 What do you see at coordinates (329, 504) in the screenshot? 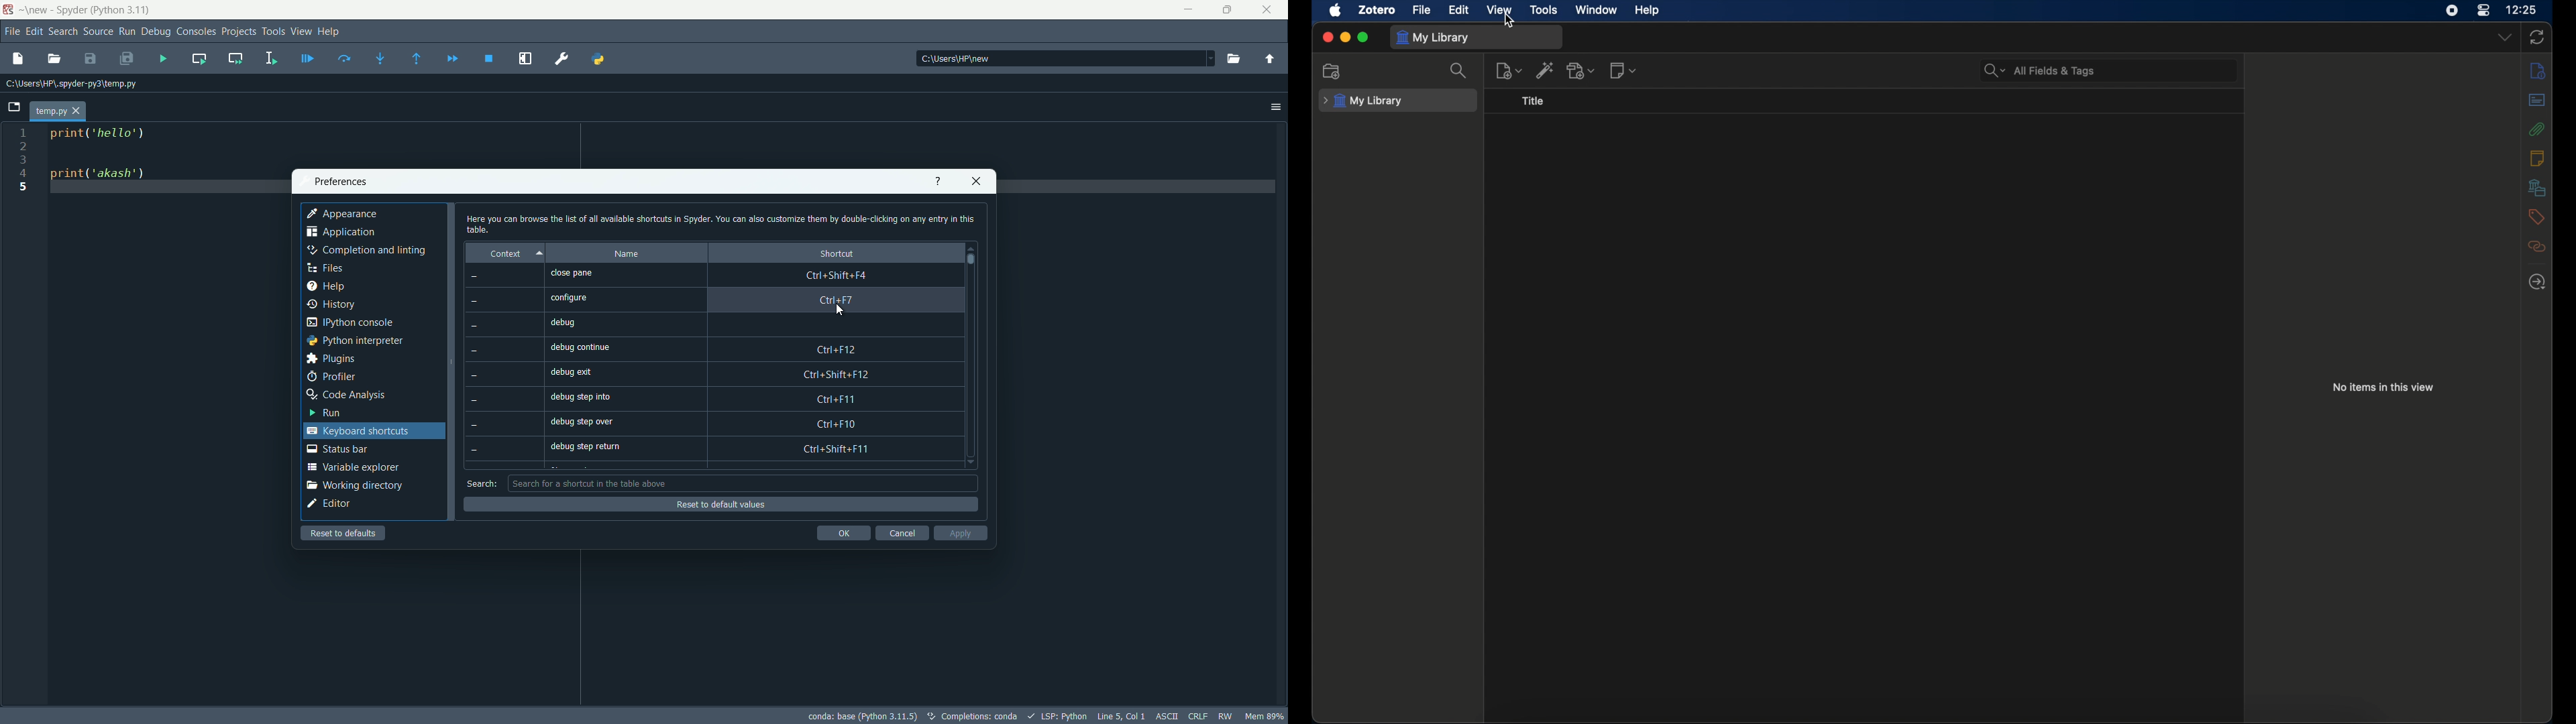
I see `editor` at bounding box center [329, 504].